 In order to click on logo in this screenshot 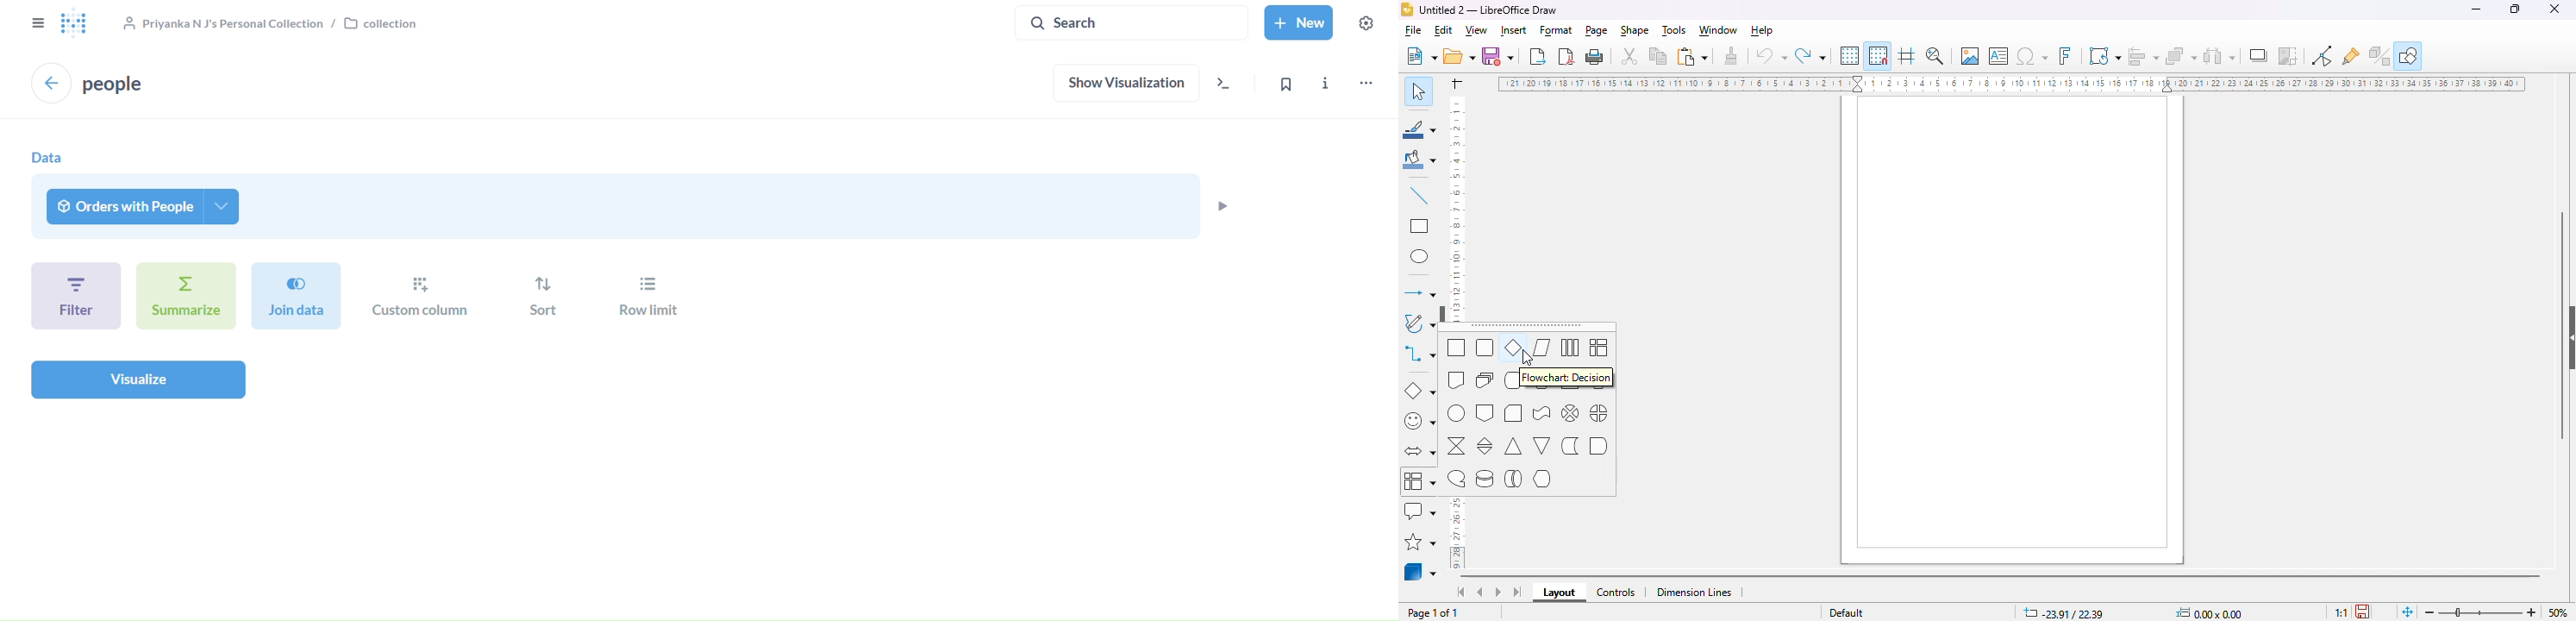, I will do `click(1407, 9)`.